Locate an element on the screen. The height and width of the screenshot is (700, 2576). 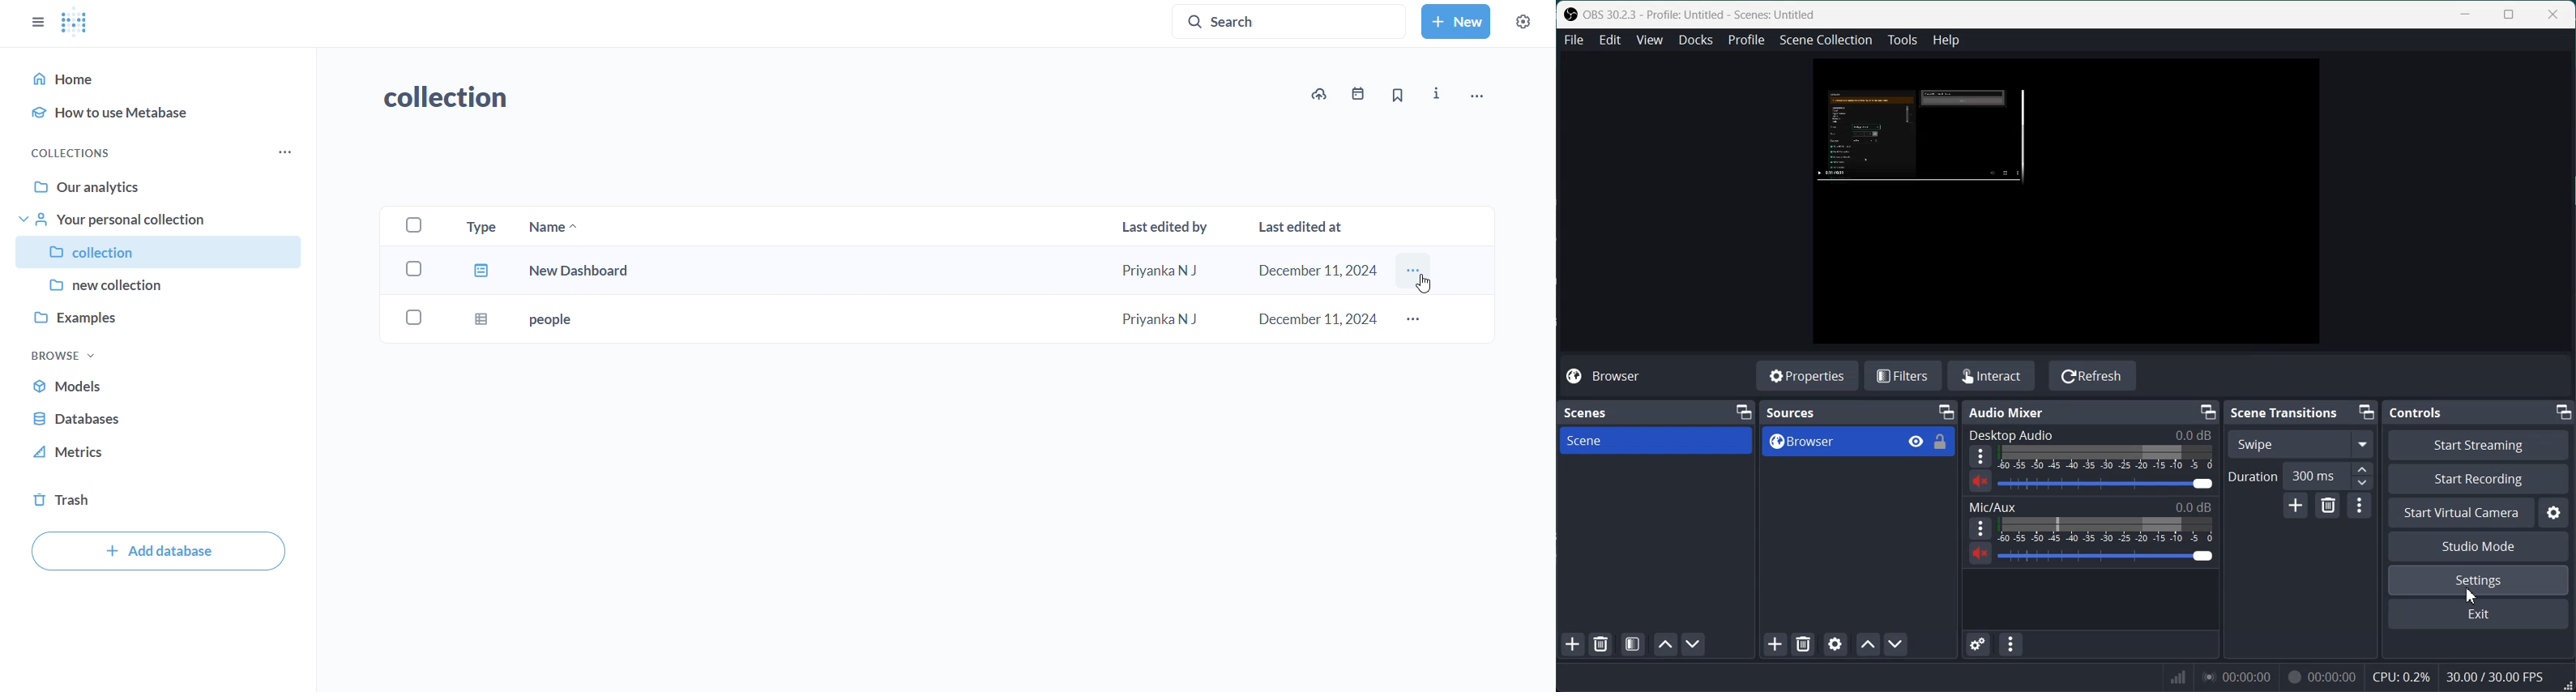
Settings is located at coordinates (2553, 513).